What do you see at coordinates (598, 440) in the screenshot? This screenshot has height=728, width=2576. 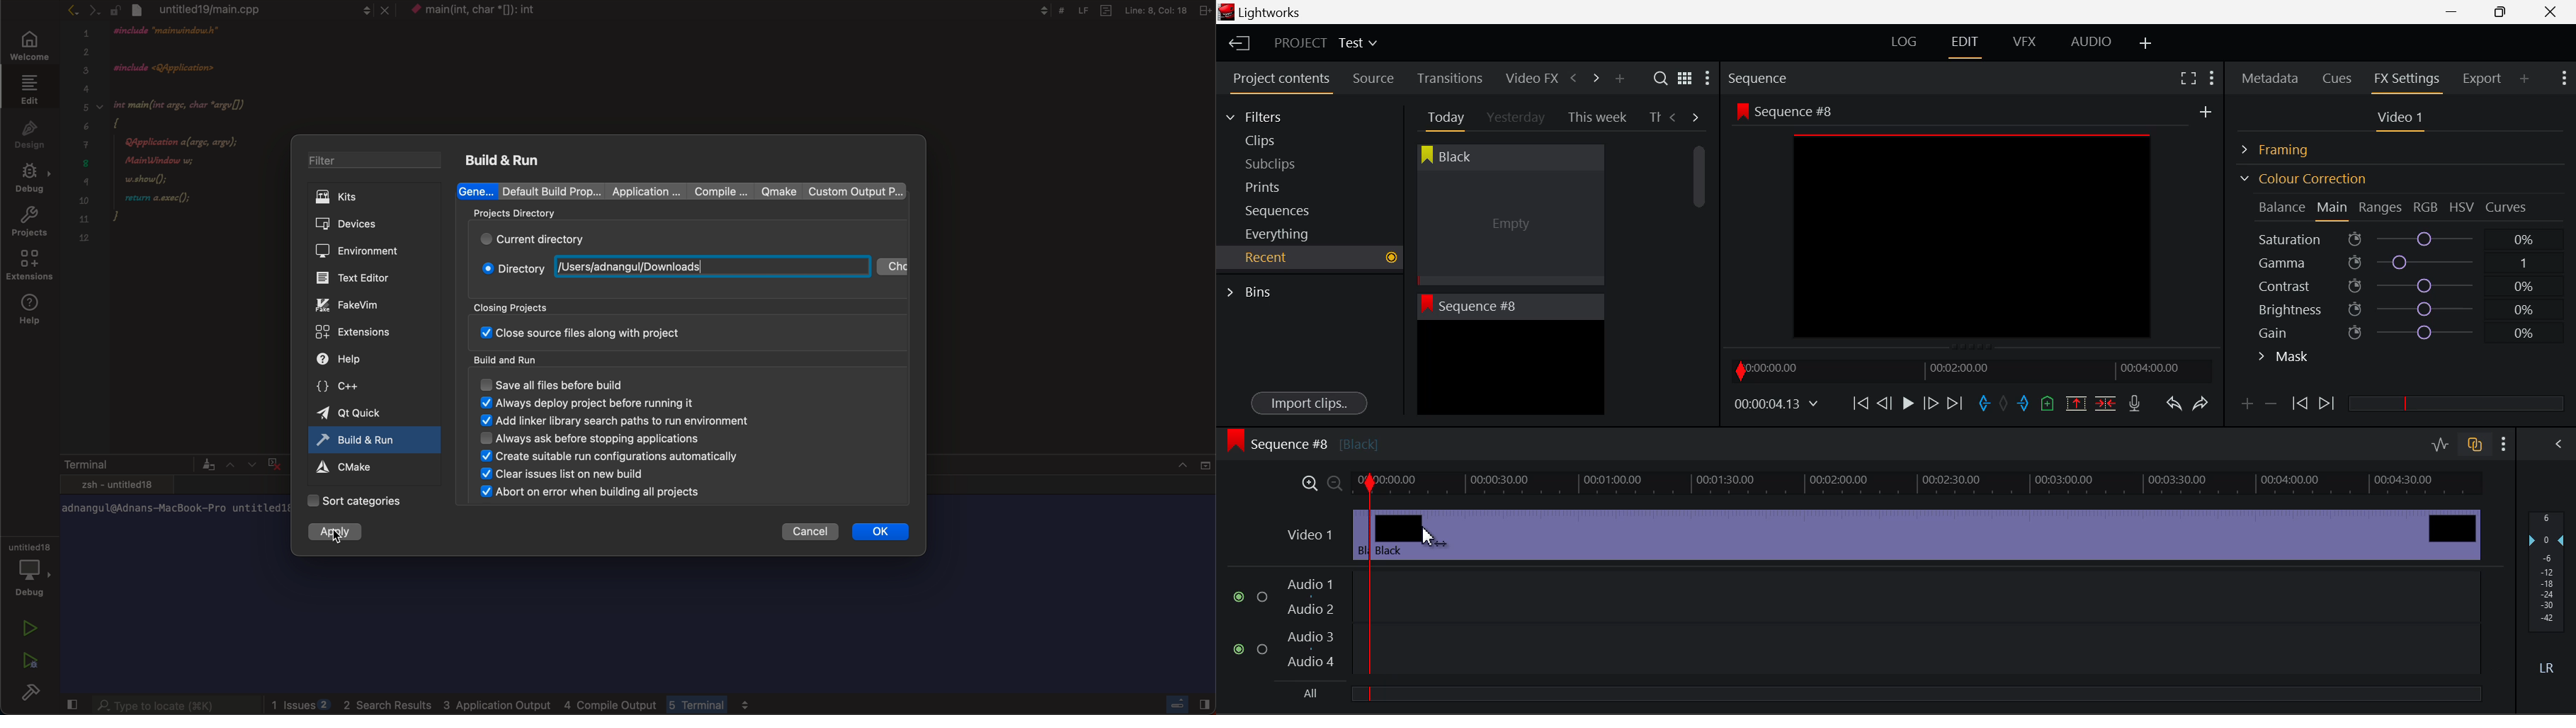 I see `always ask` at bounding box center [598, 440].